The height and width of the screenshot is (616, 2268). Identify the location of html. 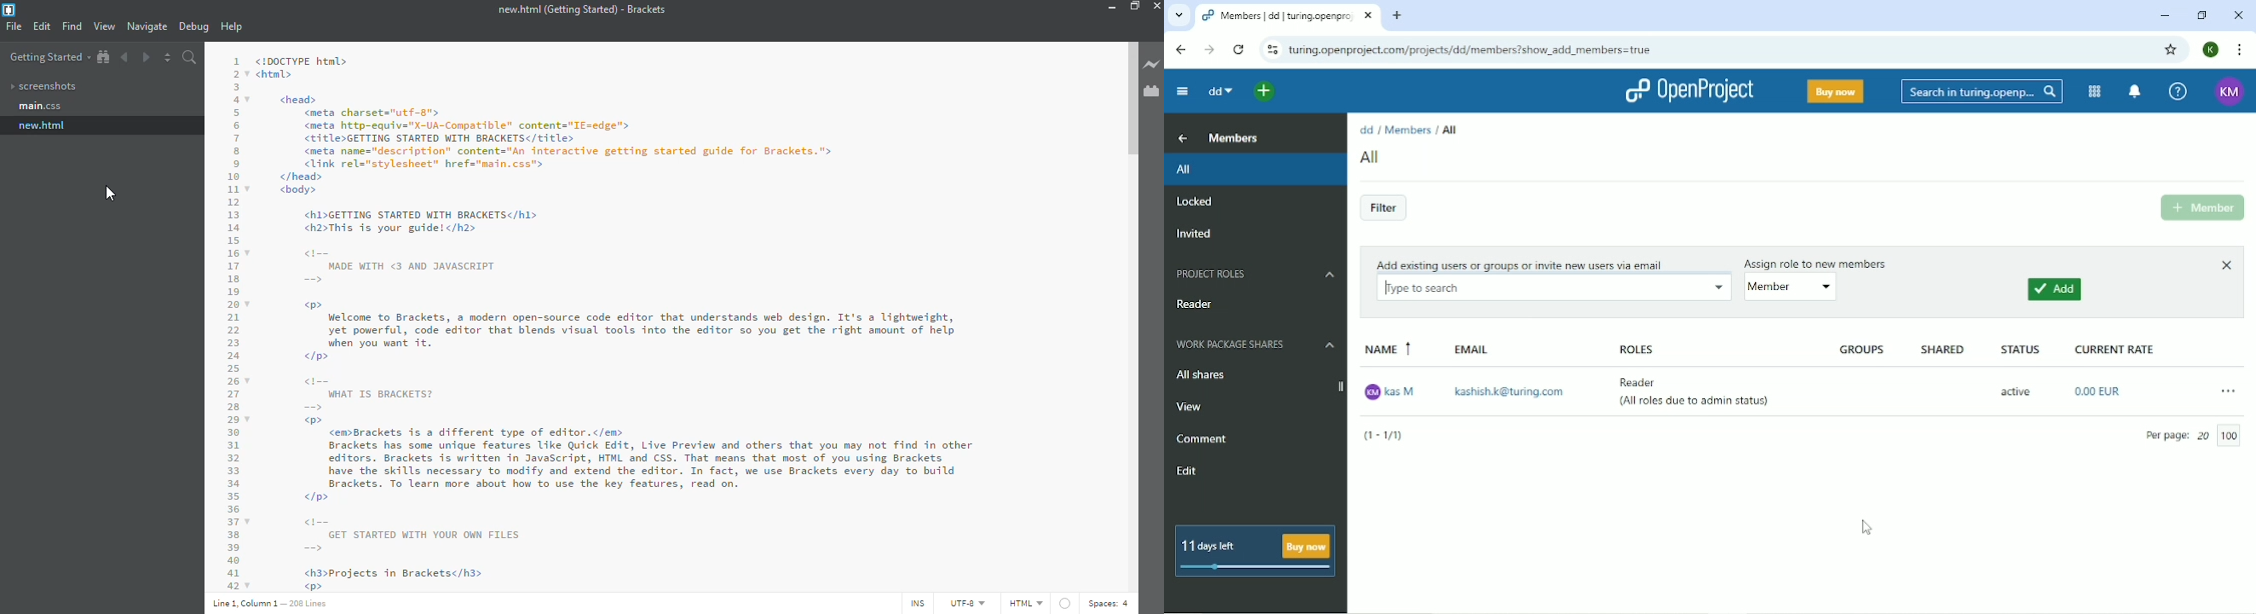
(1026, 603).